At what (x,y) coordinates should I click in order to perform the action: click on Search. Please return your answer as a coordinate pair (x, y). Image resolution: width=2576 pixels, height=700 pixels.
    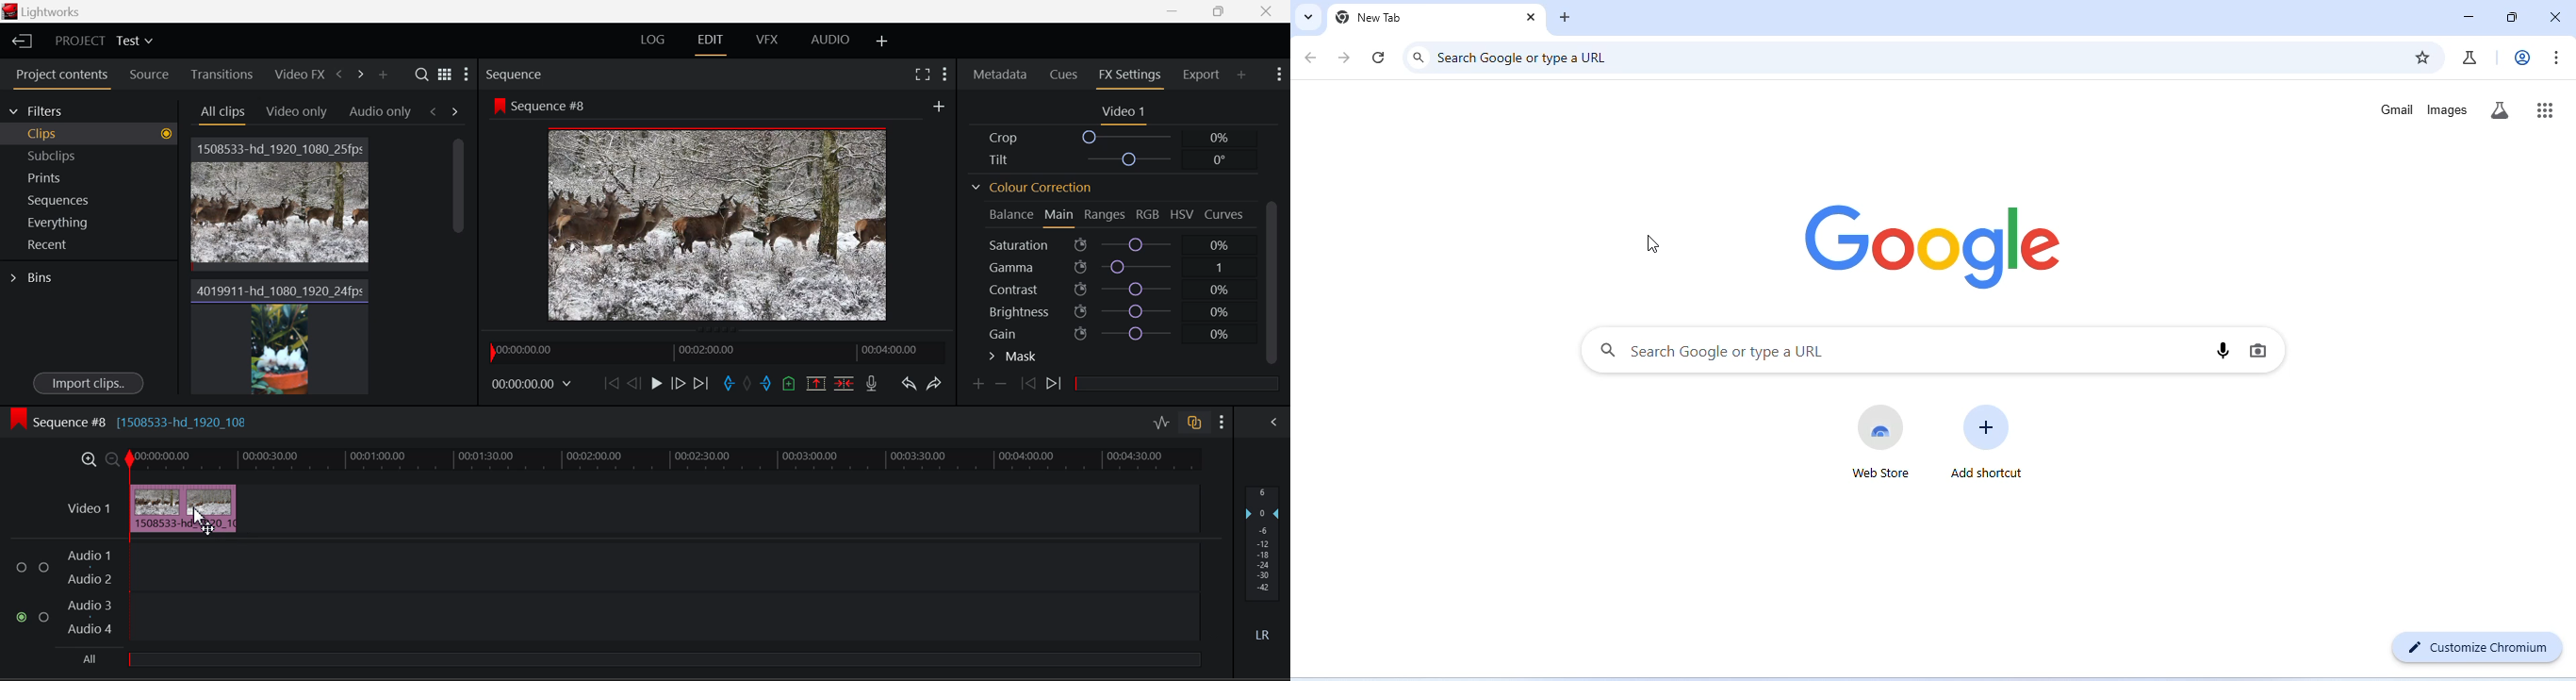
    Looking at the image, I should click on (420, 75).